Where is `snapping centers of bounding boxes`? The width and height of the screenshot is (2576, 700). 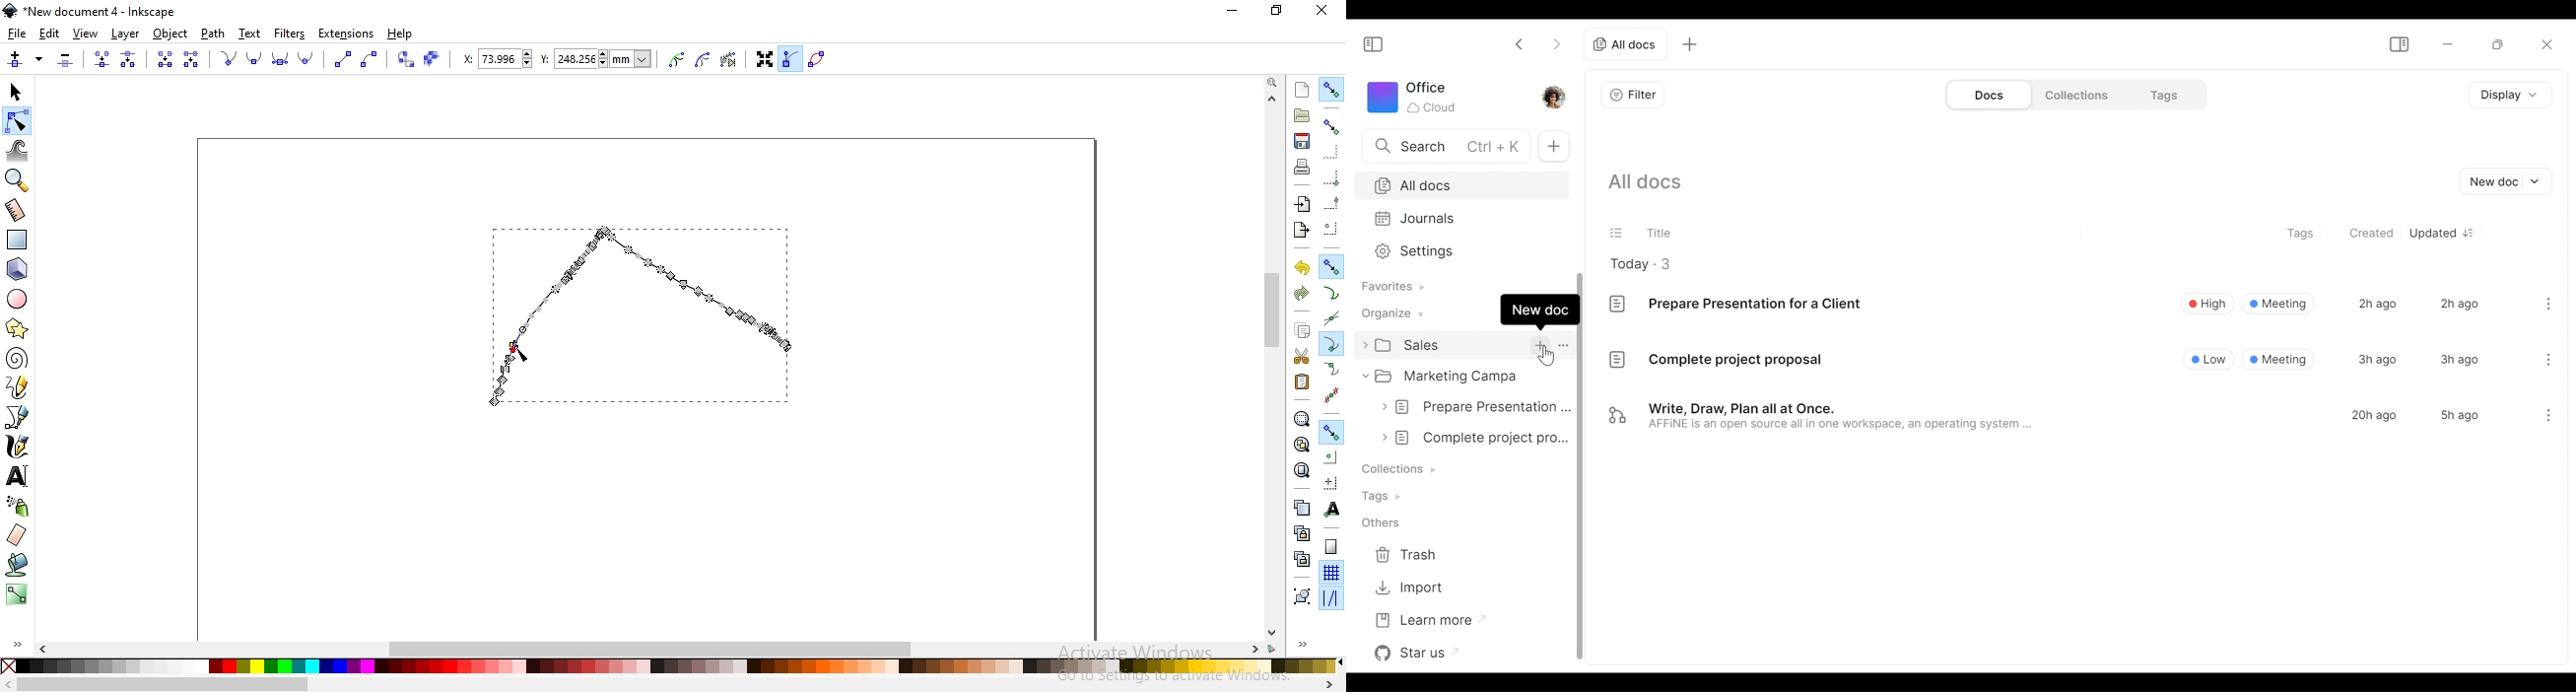
snapping centers of bounding boxes is located at coordinates (1331, 228).